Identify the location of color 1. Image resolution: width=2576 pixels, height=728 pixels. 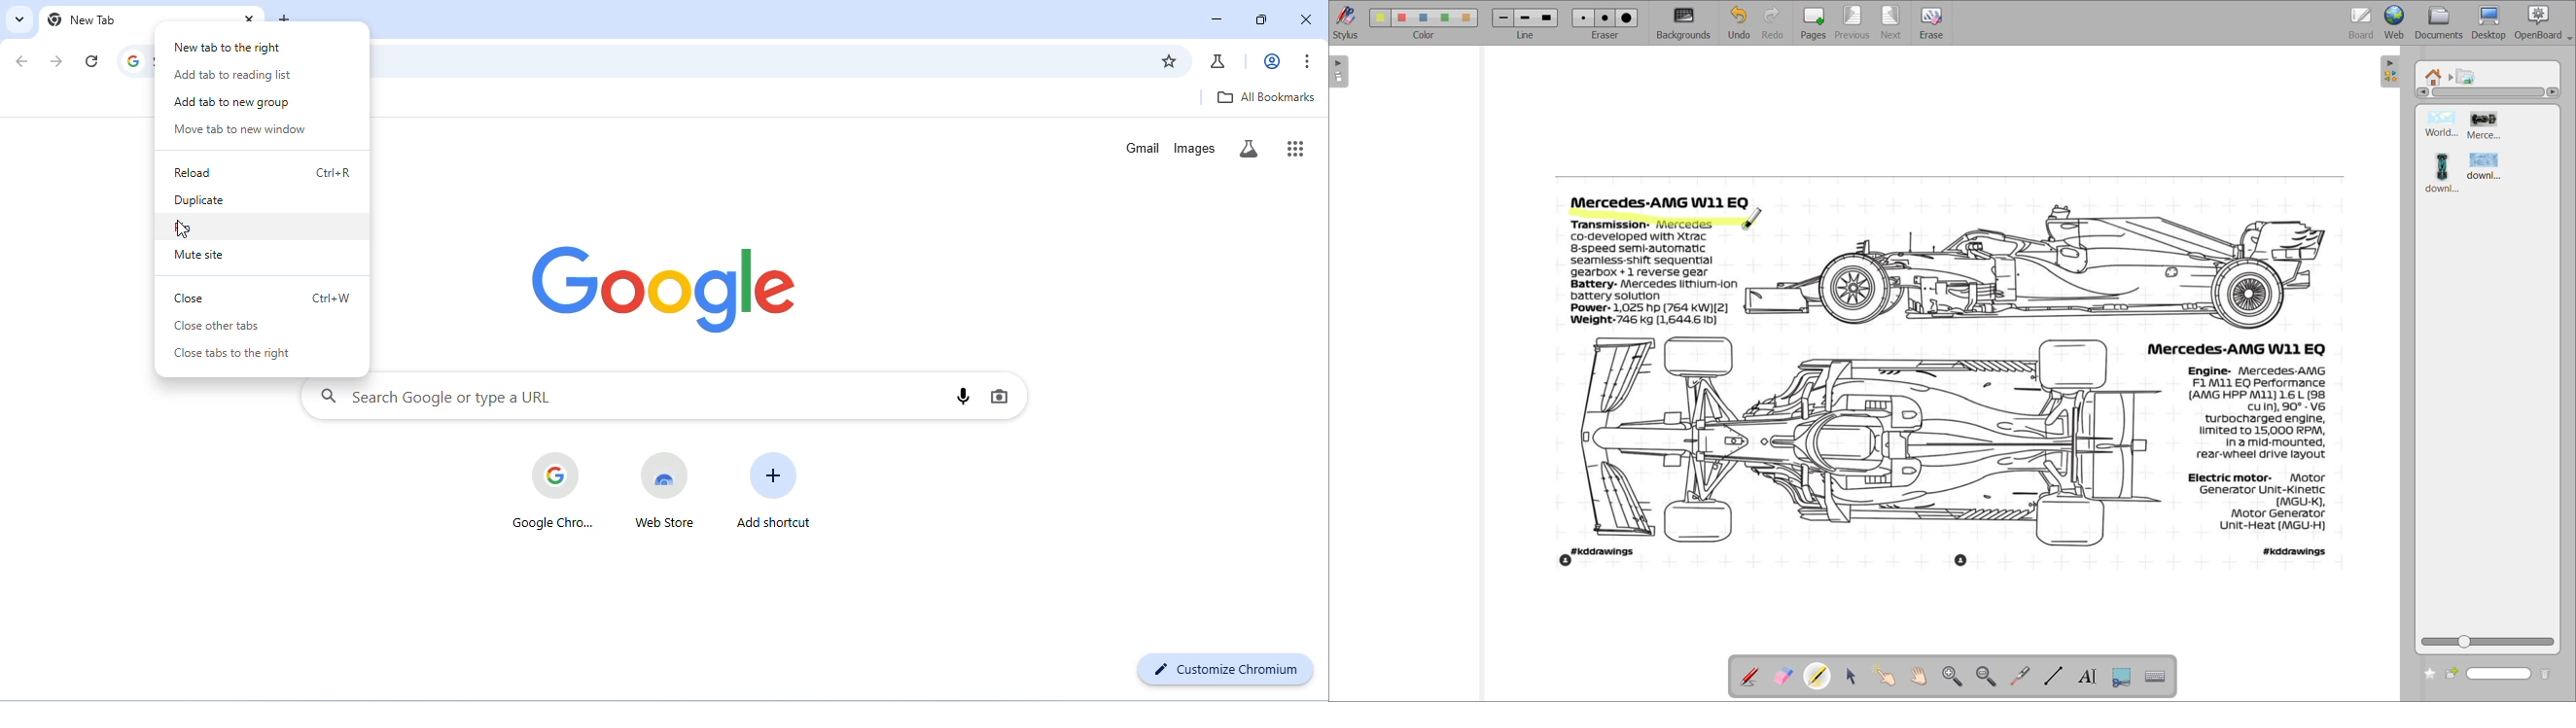
(1378, 18).